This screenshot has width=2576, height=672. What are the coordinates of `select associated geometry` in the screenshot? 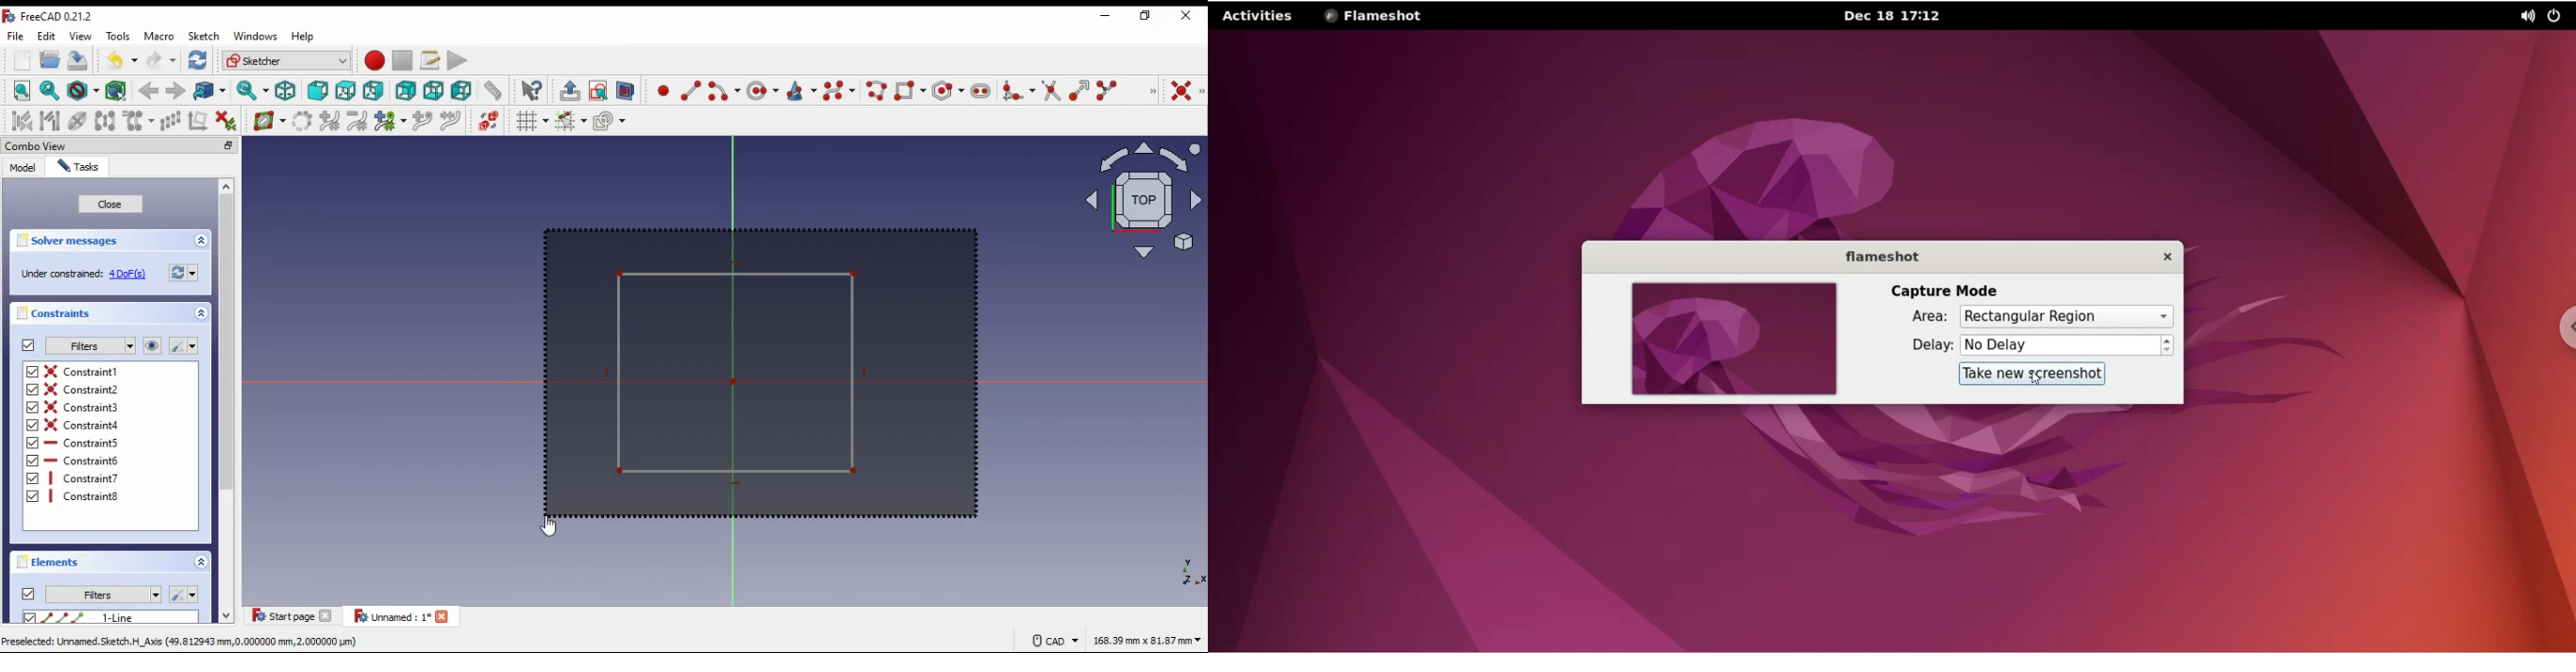 It's located at (50, 121).